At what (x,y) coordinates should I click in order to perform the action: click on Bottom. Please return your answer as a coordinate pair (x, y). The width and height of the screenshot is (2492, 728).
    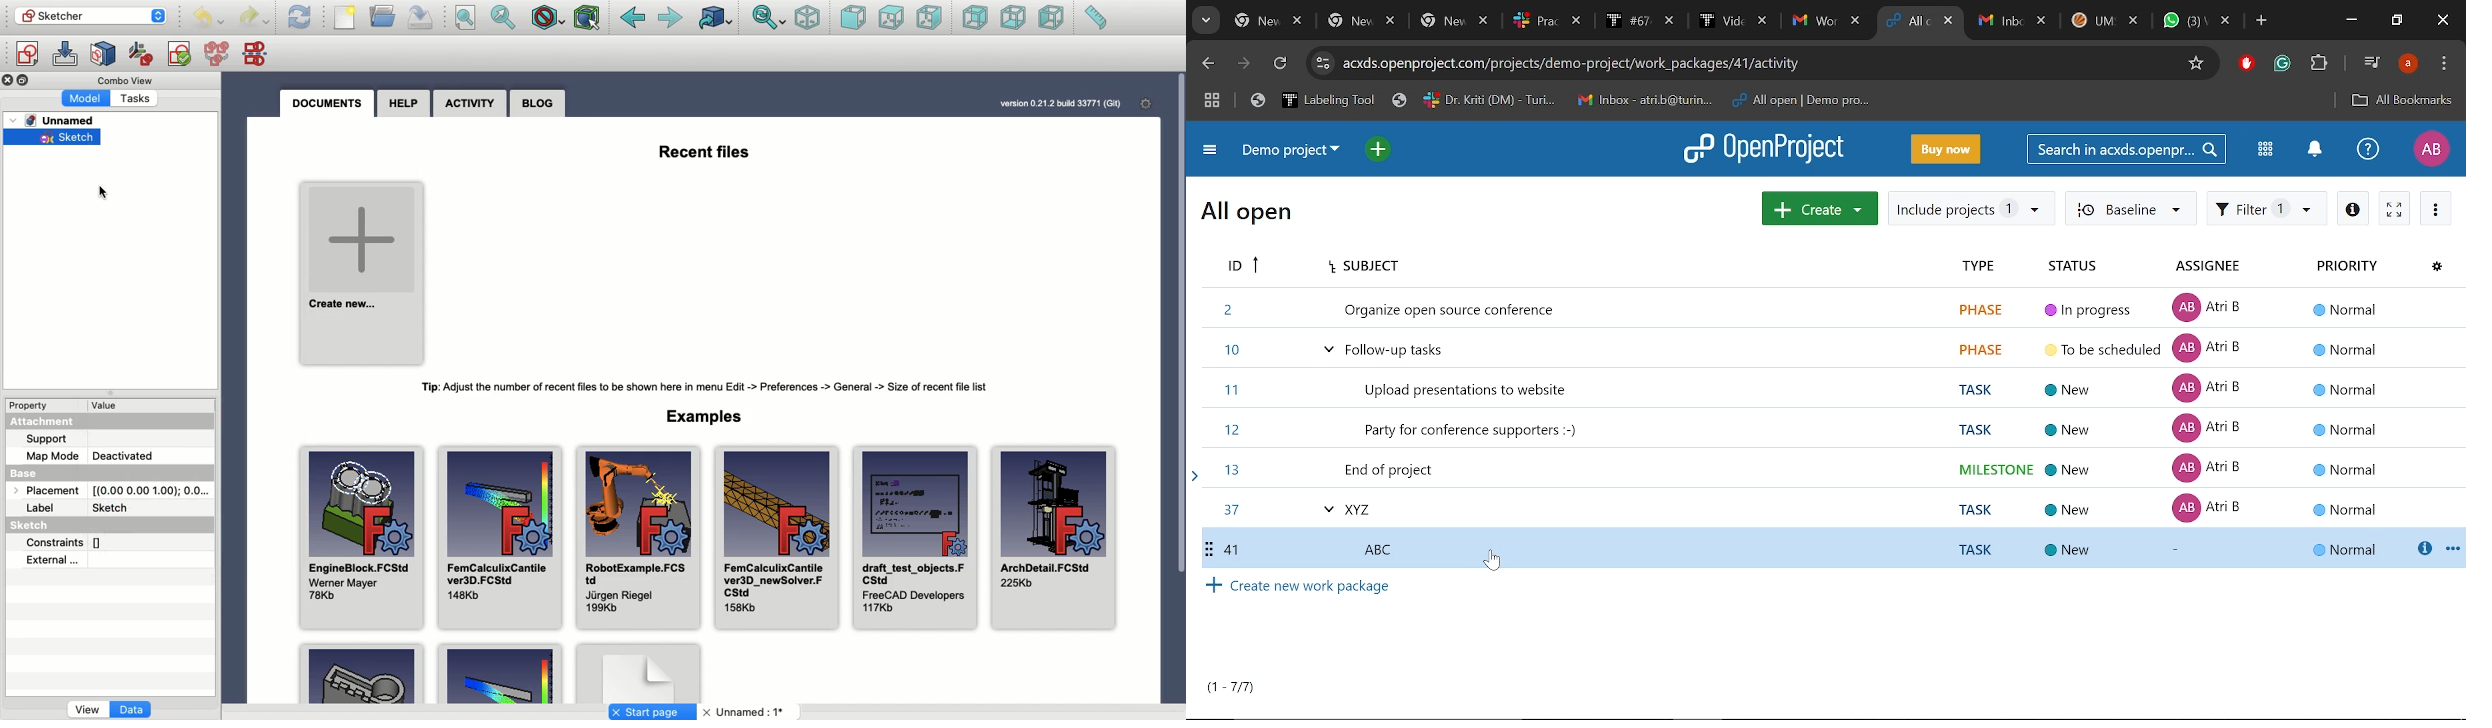
    Looking at the image, I should click on (1012, 17).